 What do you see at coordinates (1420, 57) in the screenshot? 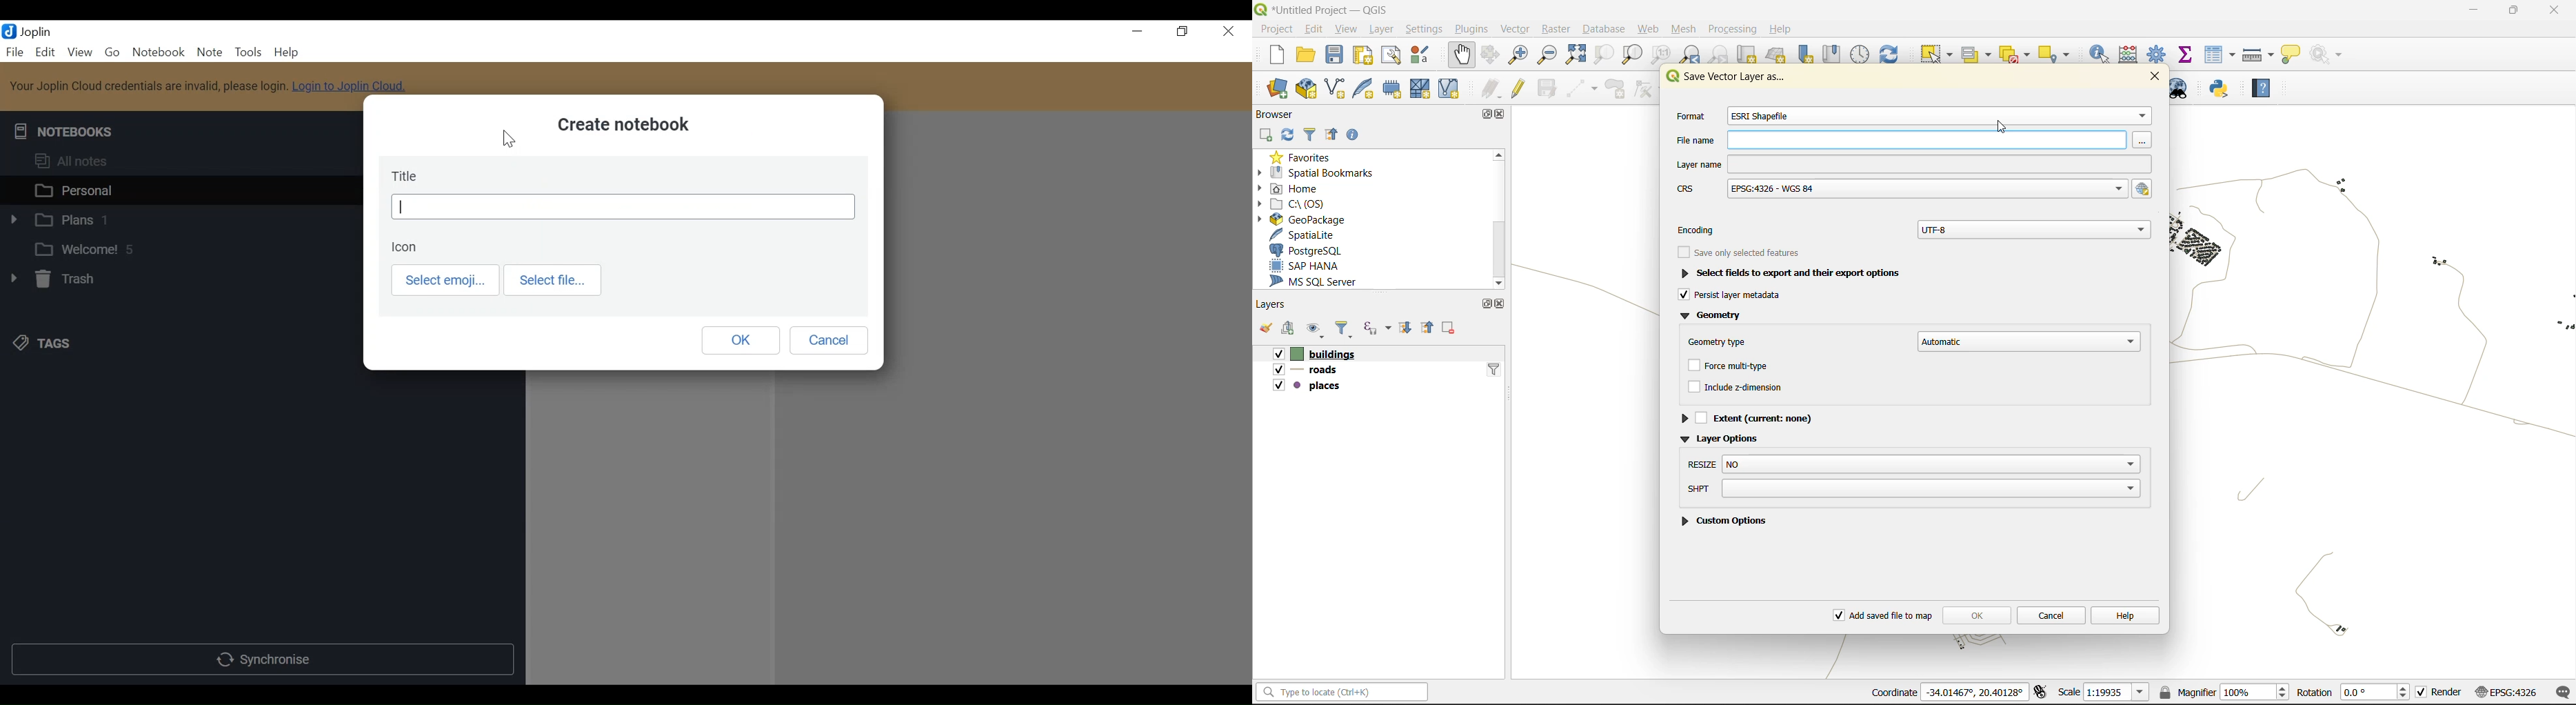
I see `style manager` at bounding box center [1420, 57].